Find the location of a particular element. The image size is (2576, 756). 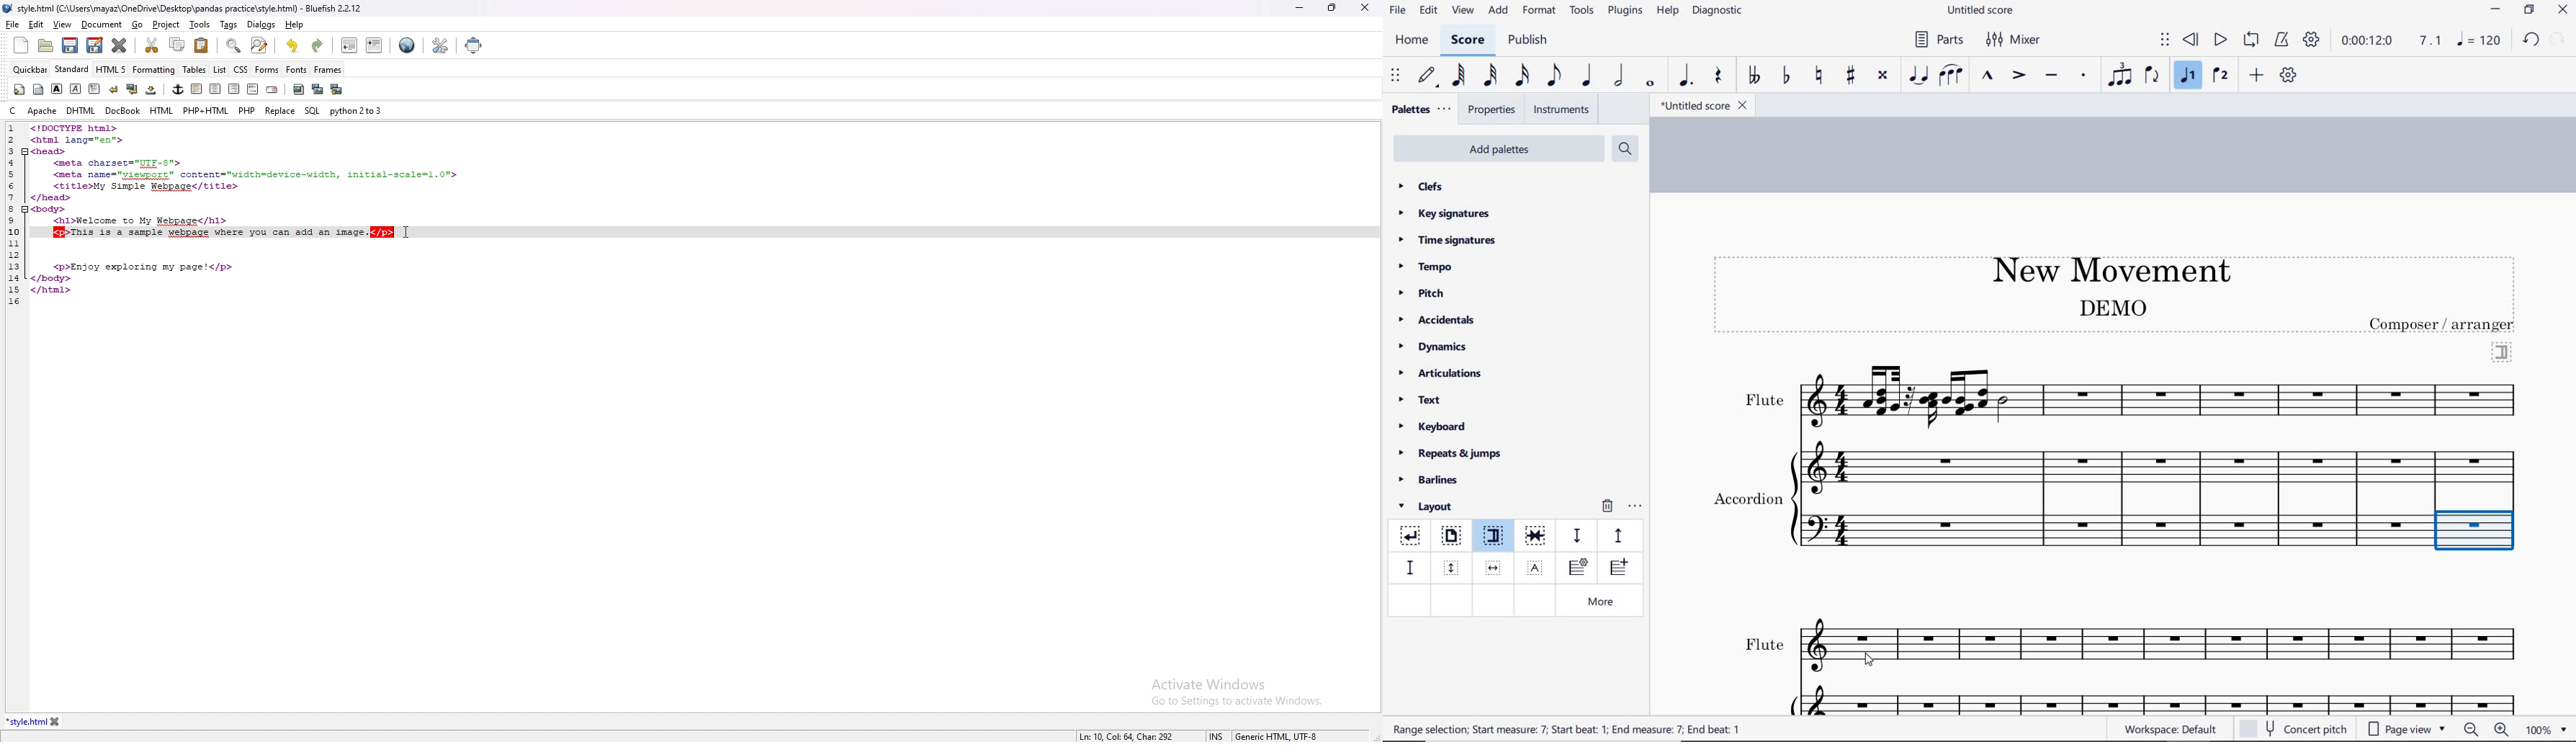

Instrument: Accordion is located at coordinates (2162, 499).